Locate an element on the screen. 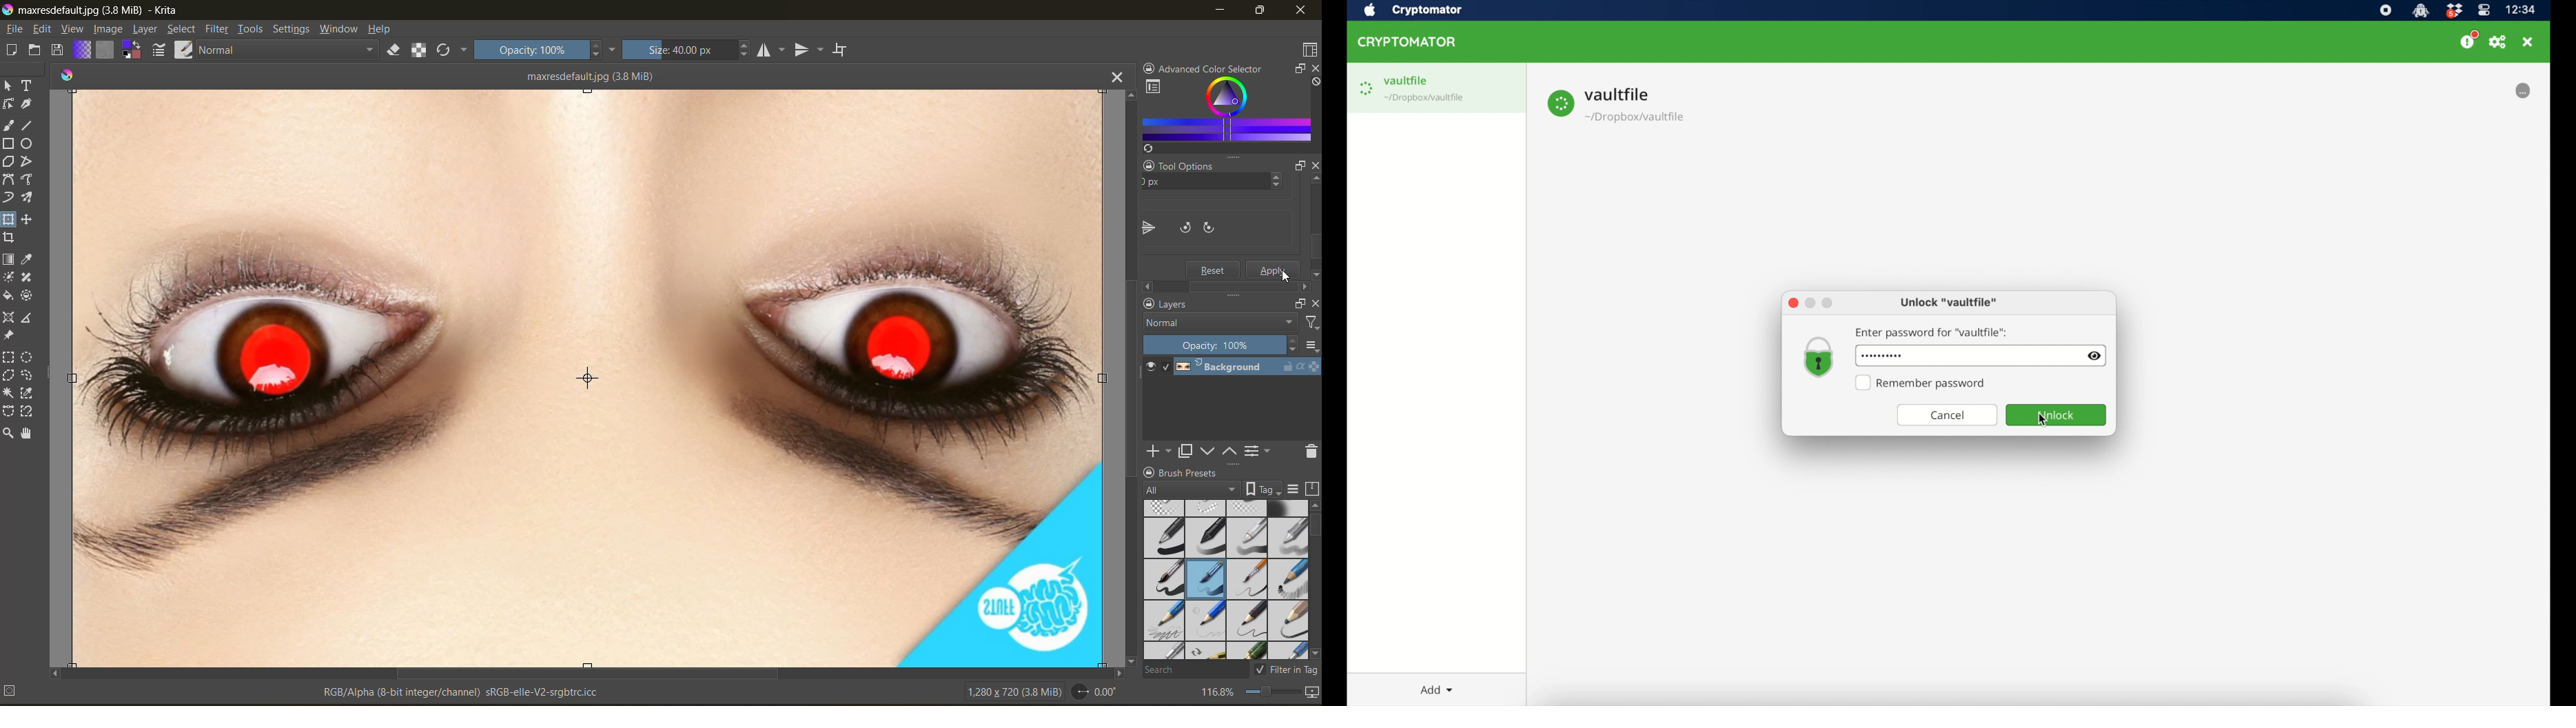  normal is located at coordinates (289, 48).